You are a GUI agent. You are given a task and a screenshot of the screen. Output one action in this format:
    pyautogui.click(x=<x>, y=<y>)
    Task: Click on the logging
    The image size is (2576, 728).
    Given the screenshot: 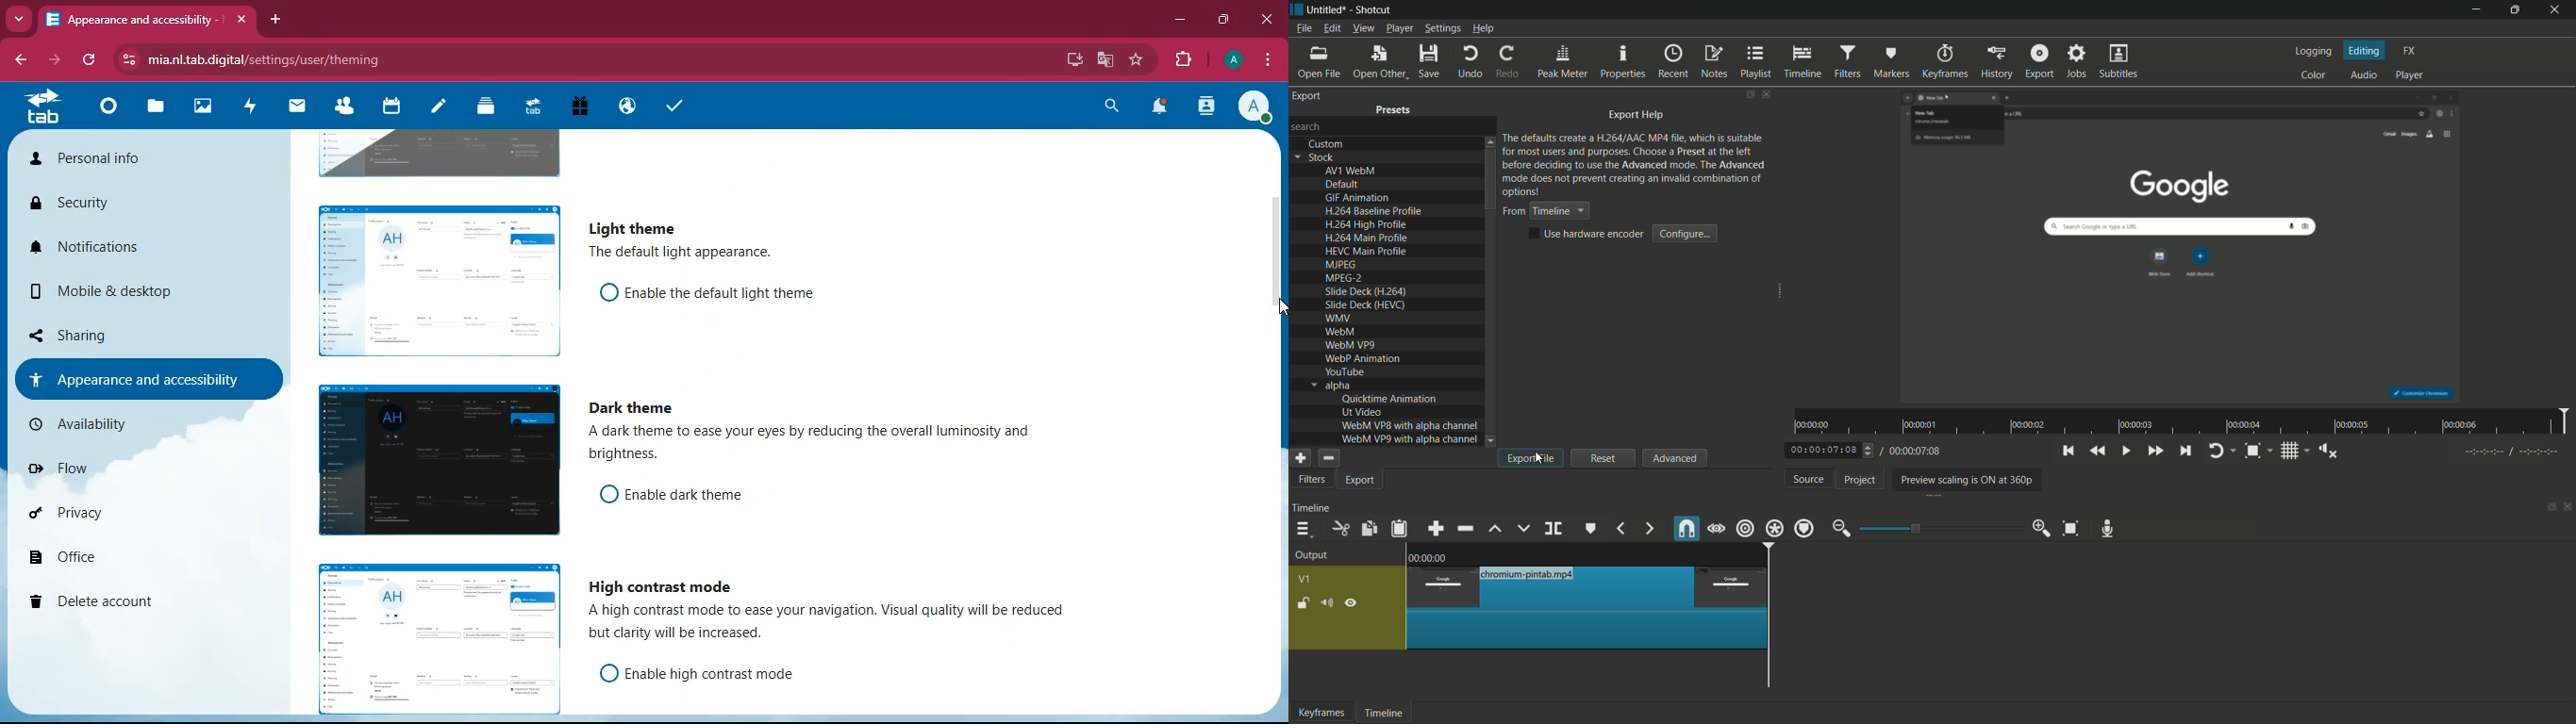 What is the action you would take?
    pyautogui.click(x=2312, y=52)
    